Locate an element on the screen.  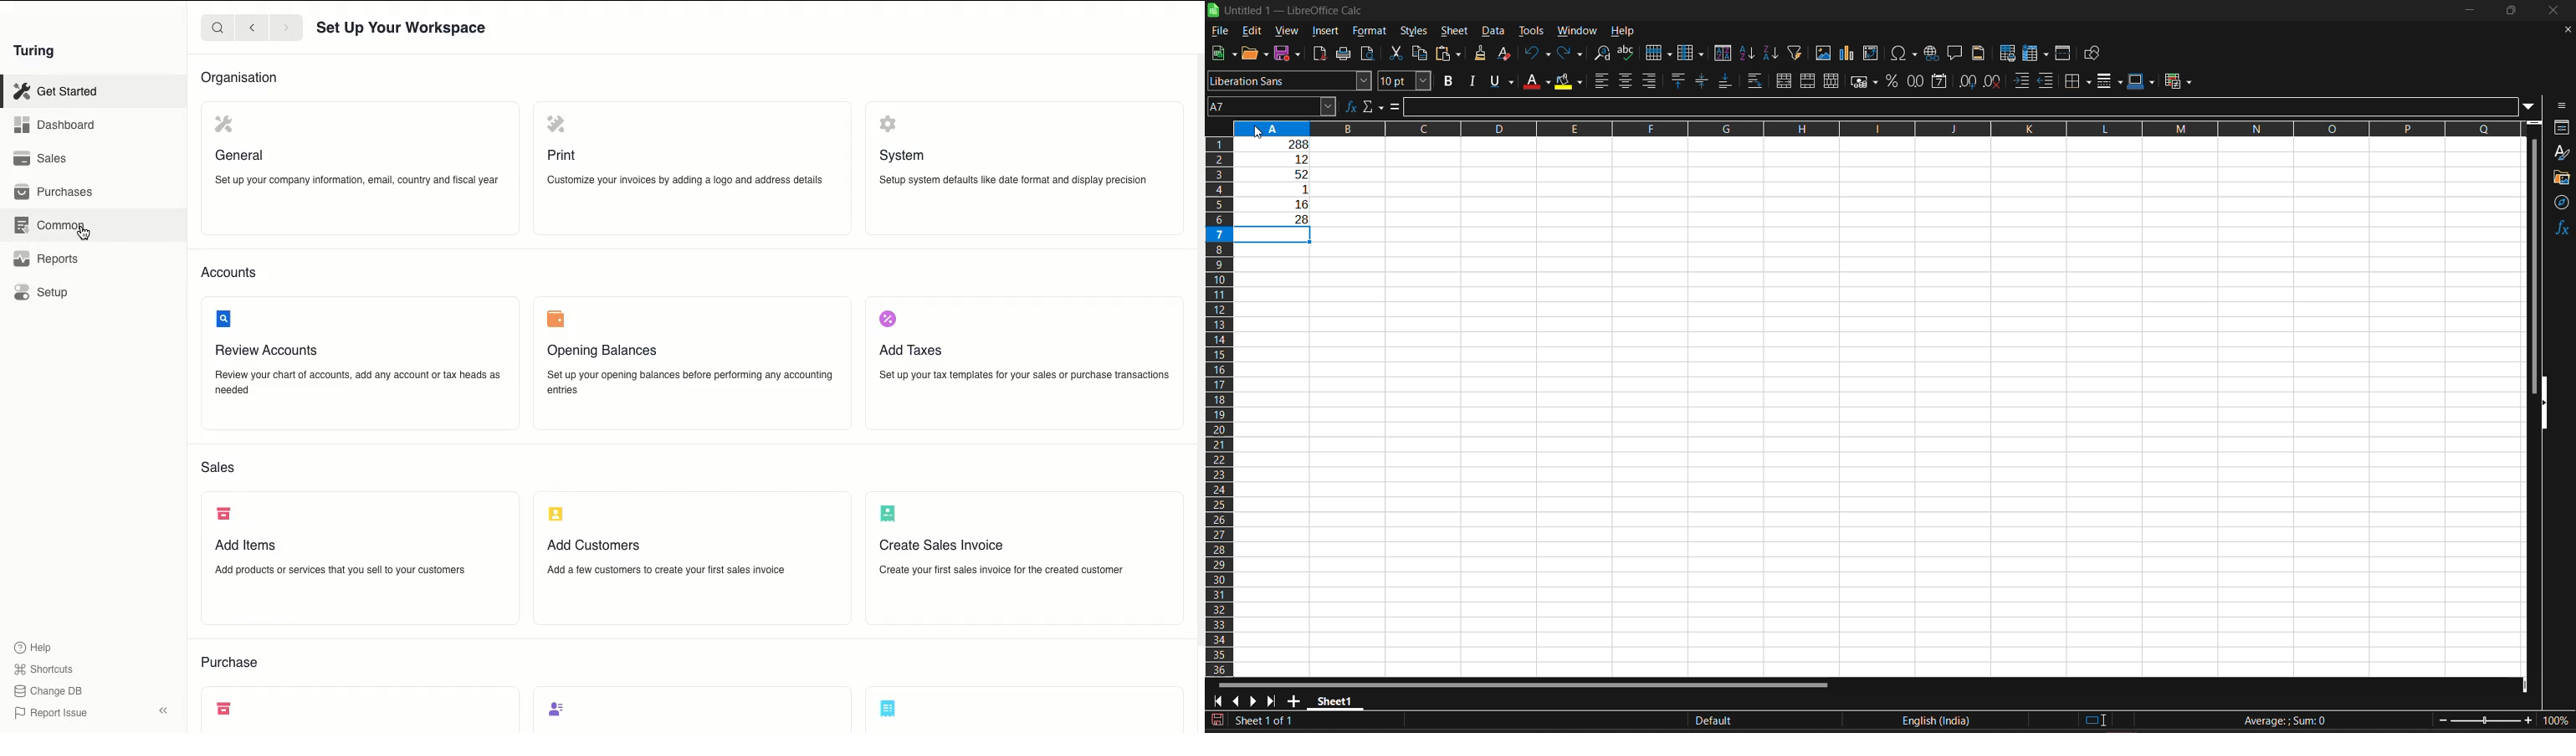
scroll to first sheet is located at coordinates (1216, 699).